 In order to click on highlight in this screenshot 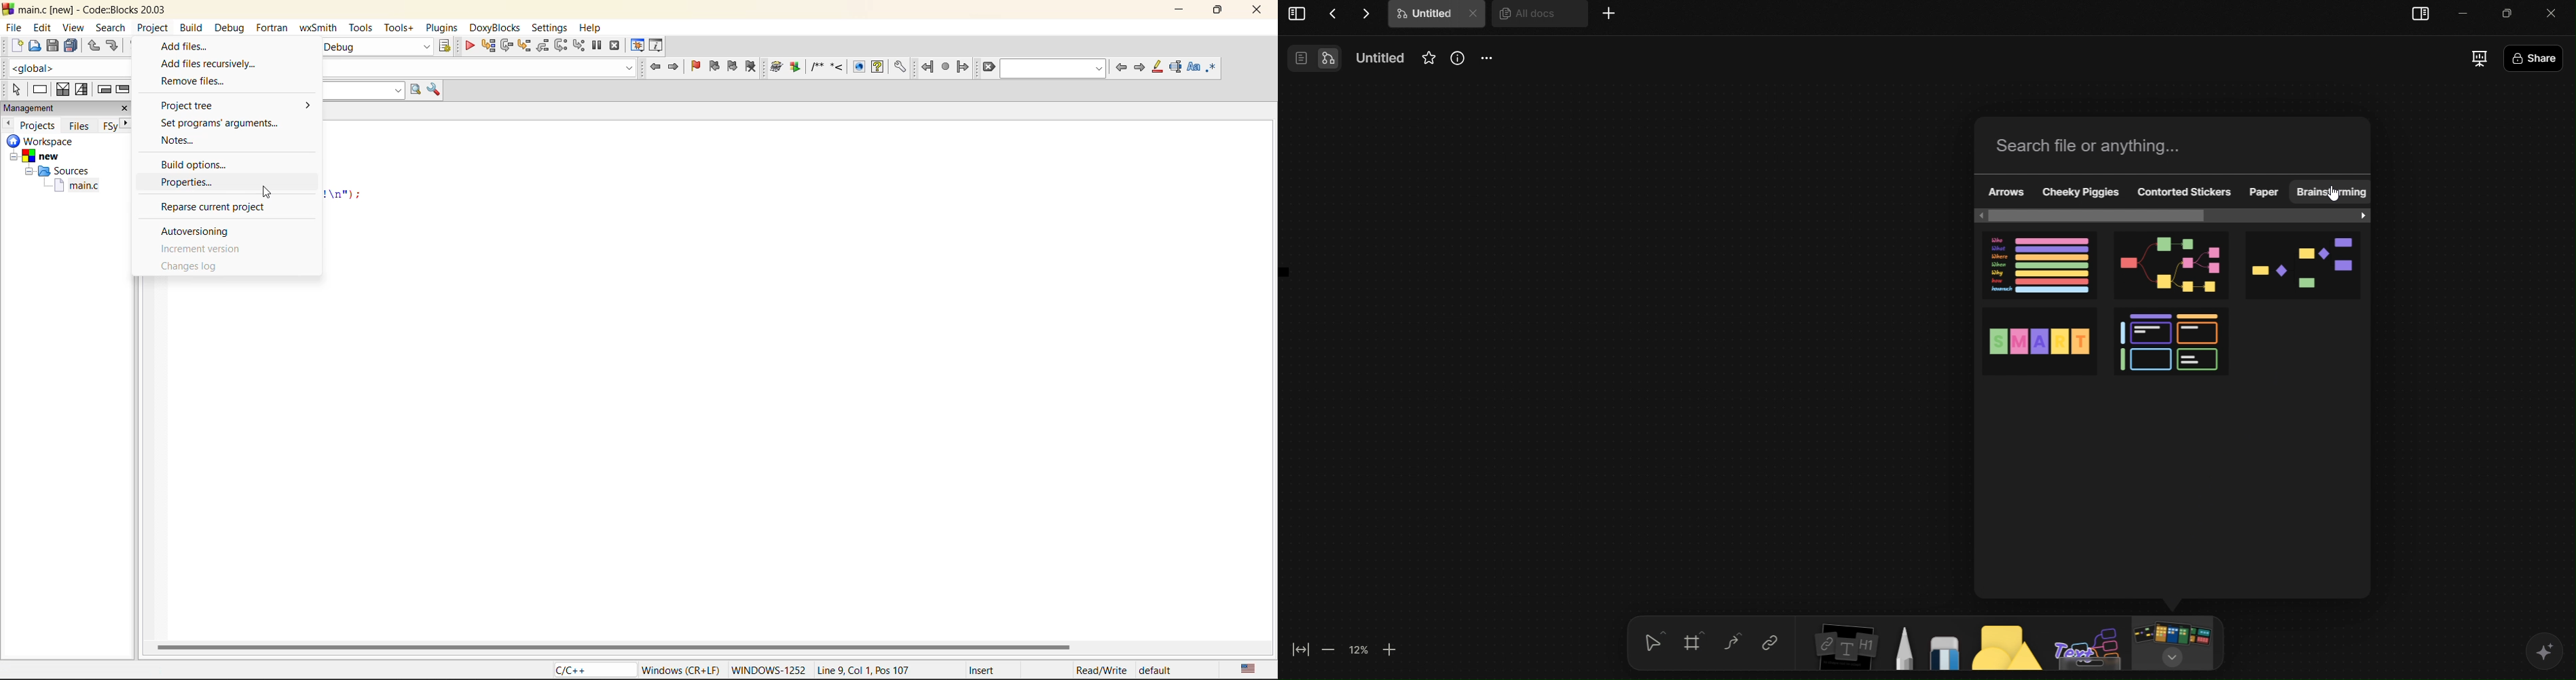, I will do `click(1158, 68)`.